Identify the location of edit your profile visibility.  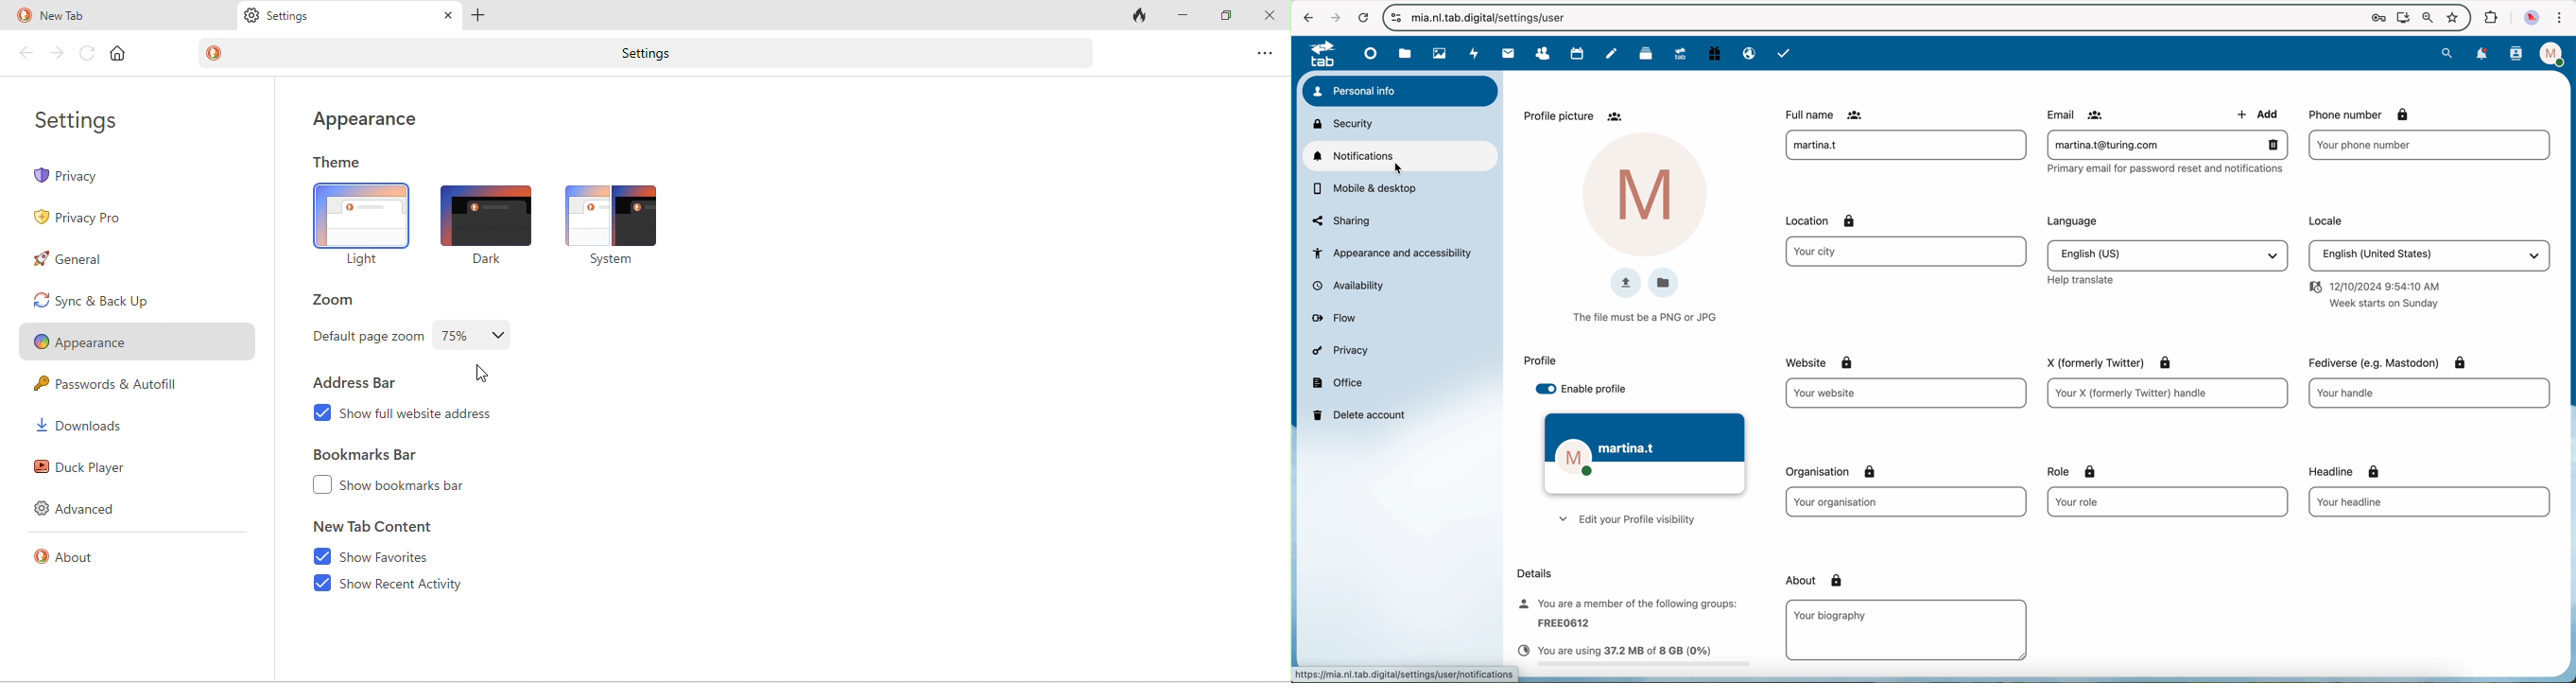
(1632, 521).